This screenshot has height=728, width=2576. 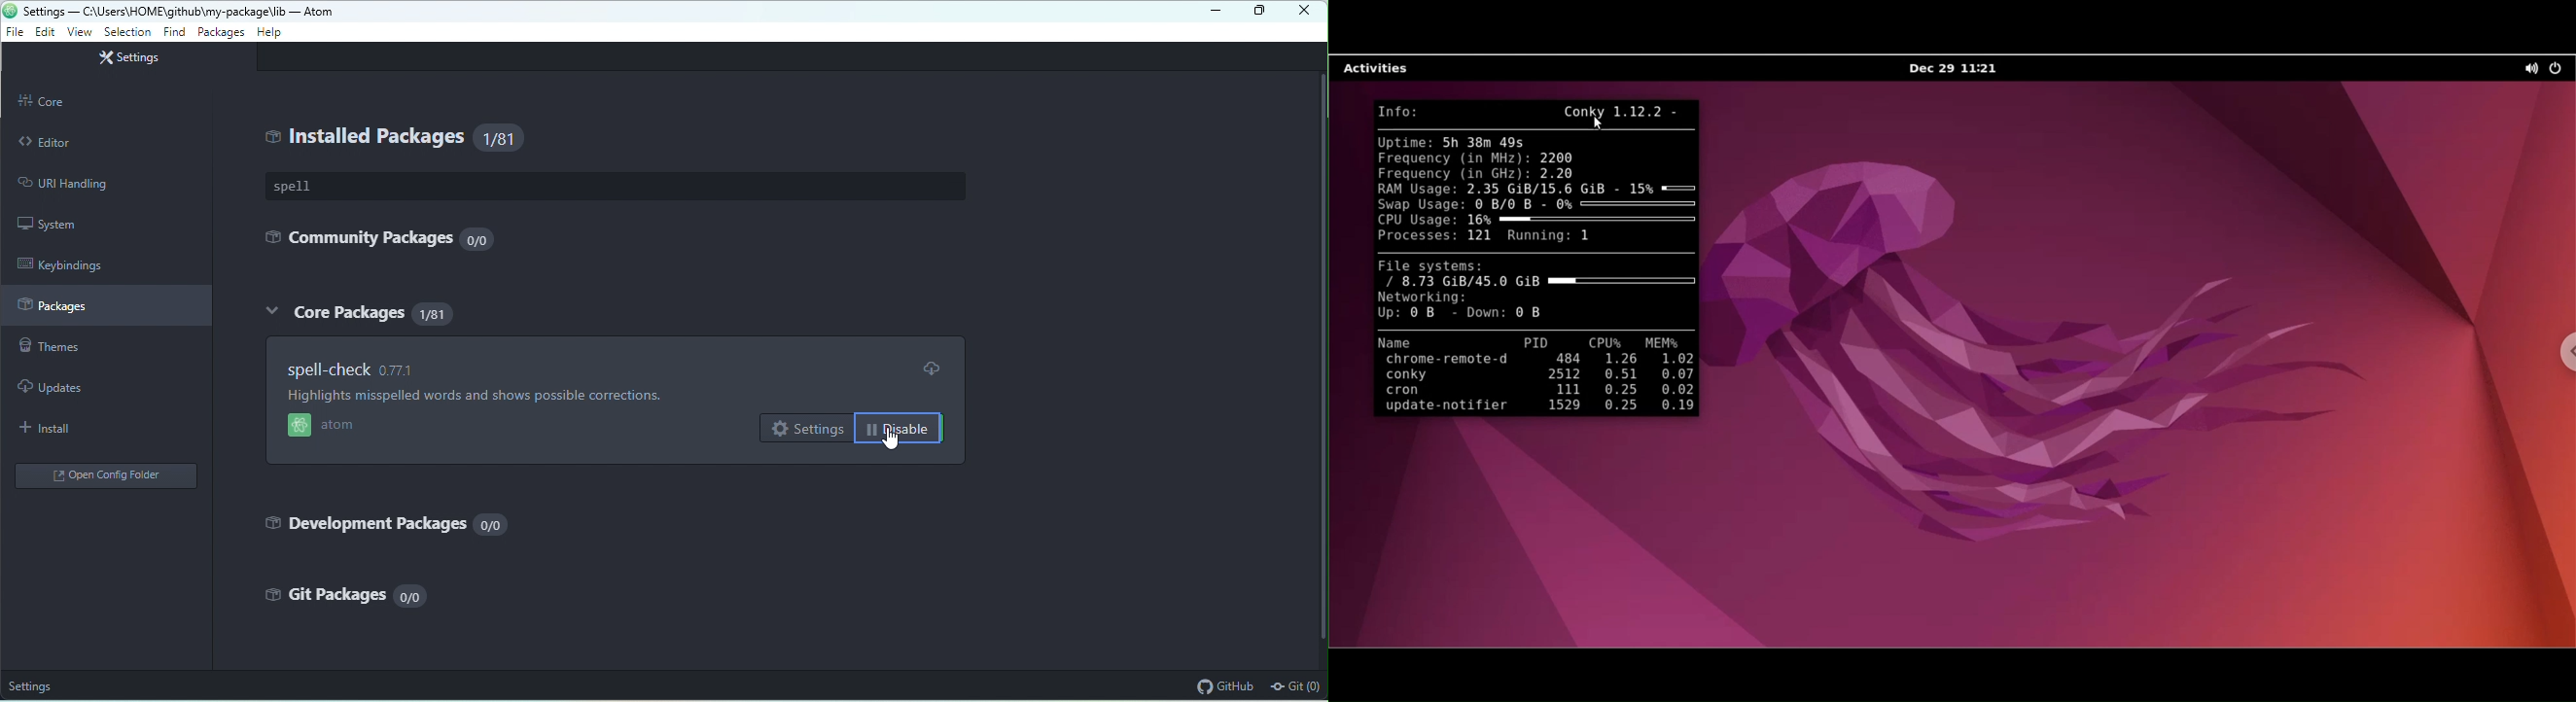 What do you see at coordinates (1211, 13) in the screenshot?
I see `minimize` at bounding box center [1211, 13].